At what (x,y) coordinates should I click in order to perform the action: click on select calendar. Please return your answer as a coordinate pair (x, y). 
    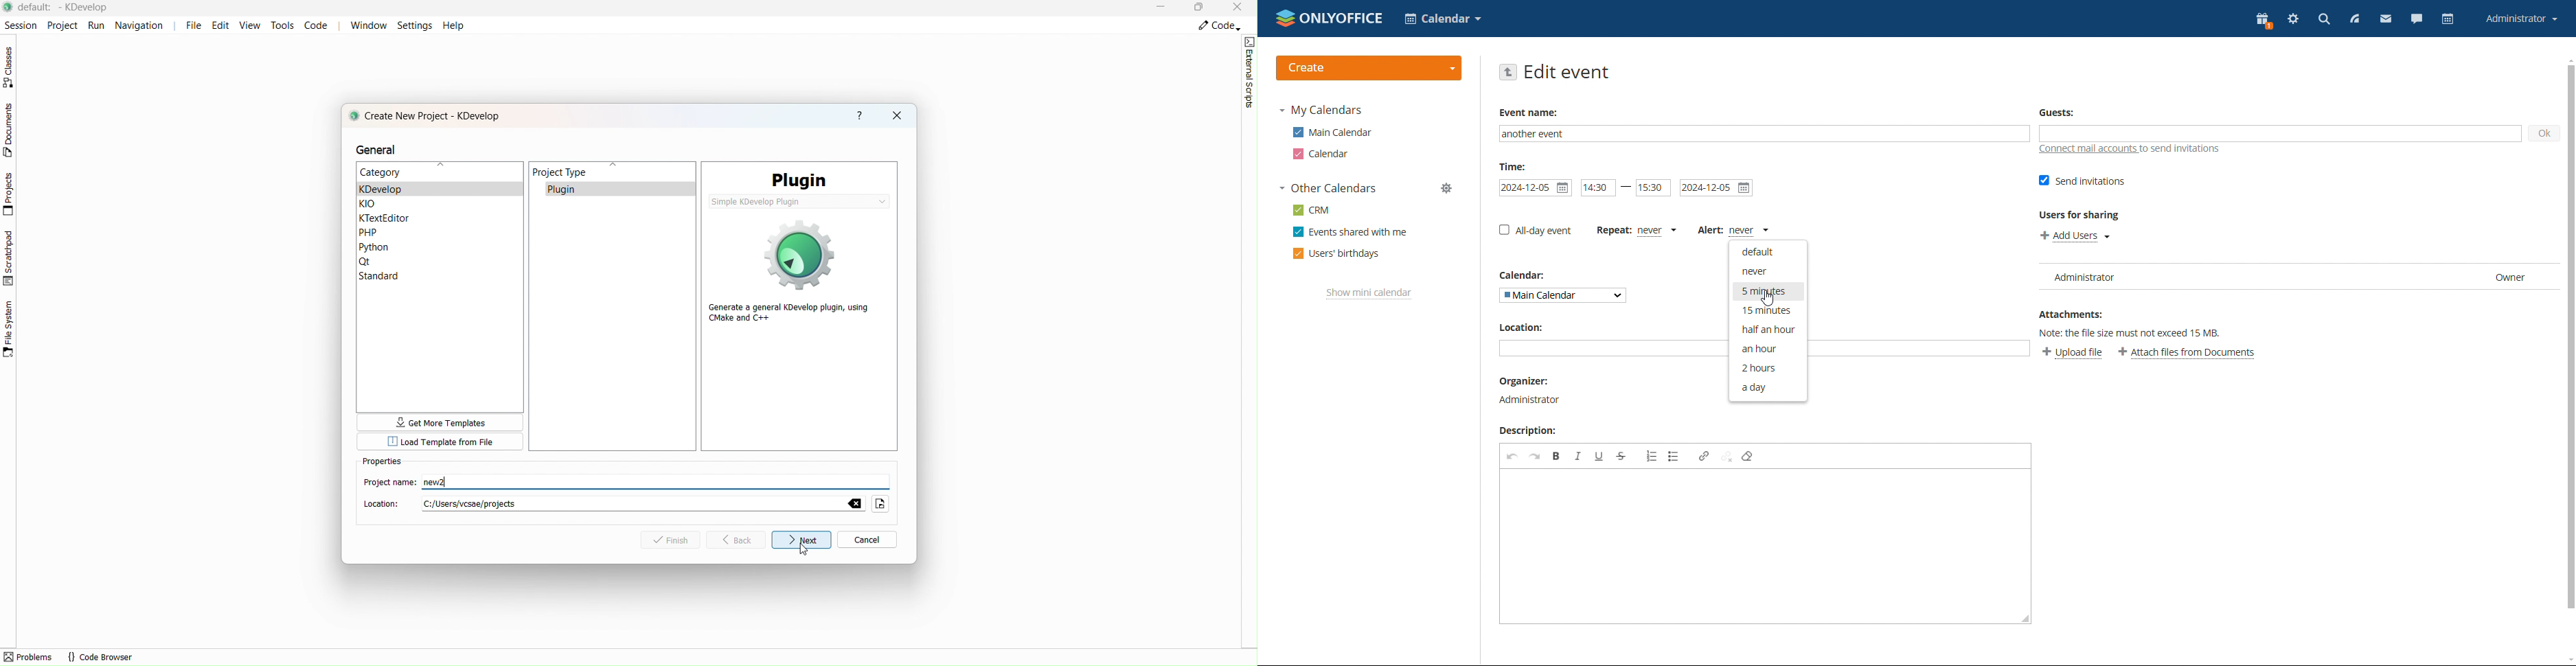
    Looking at the image, I should click on (1562, 296).